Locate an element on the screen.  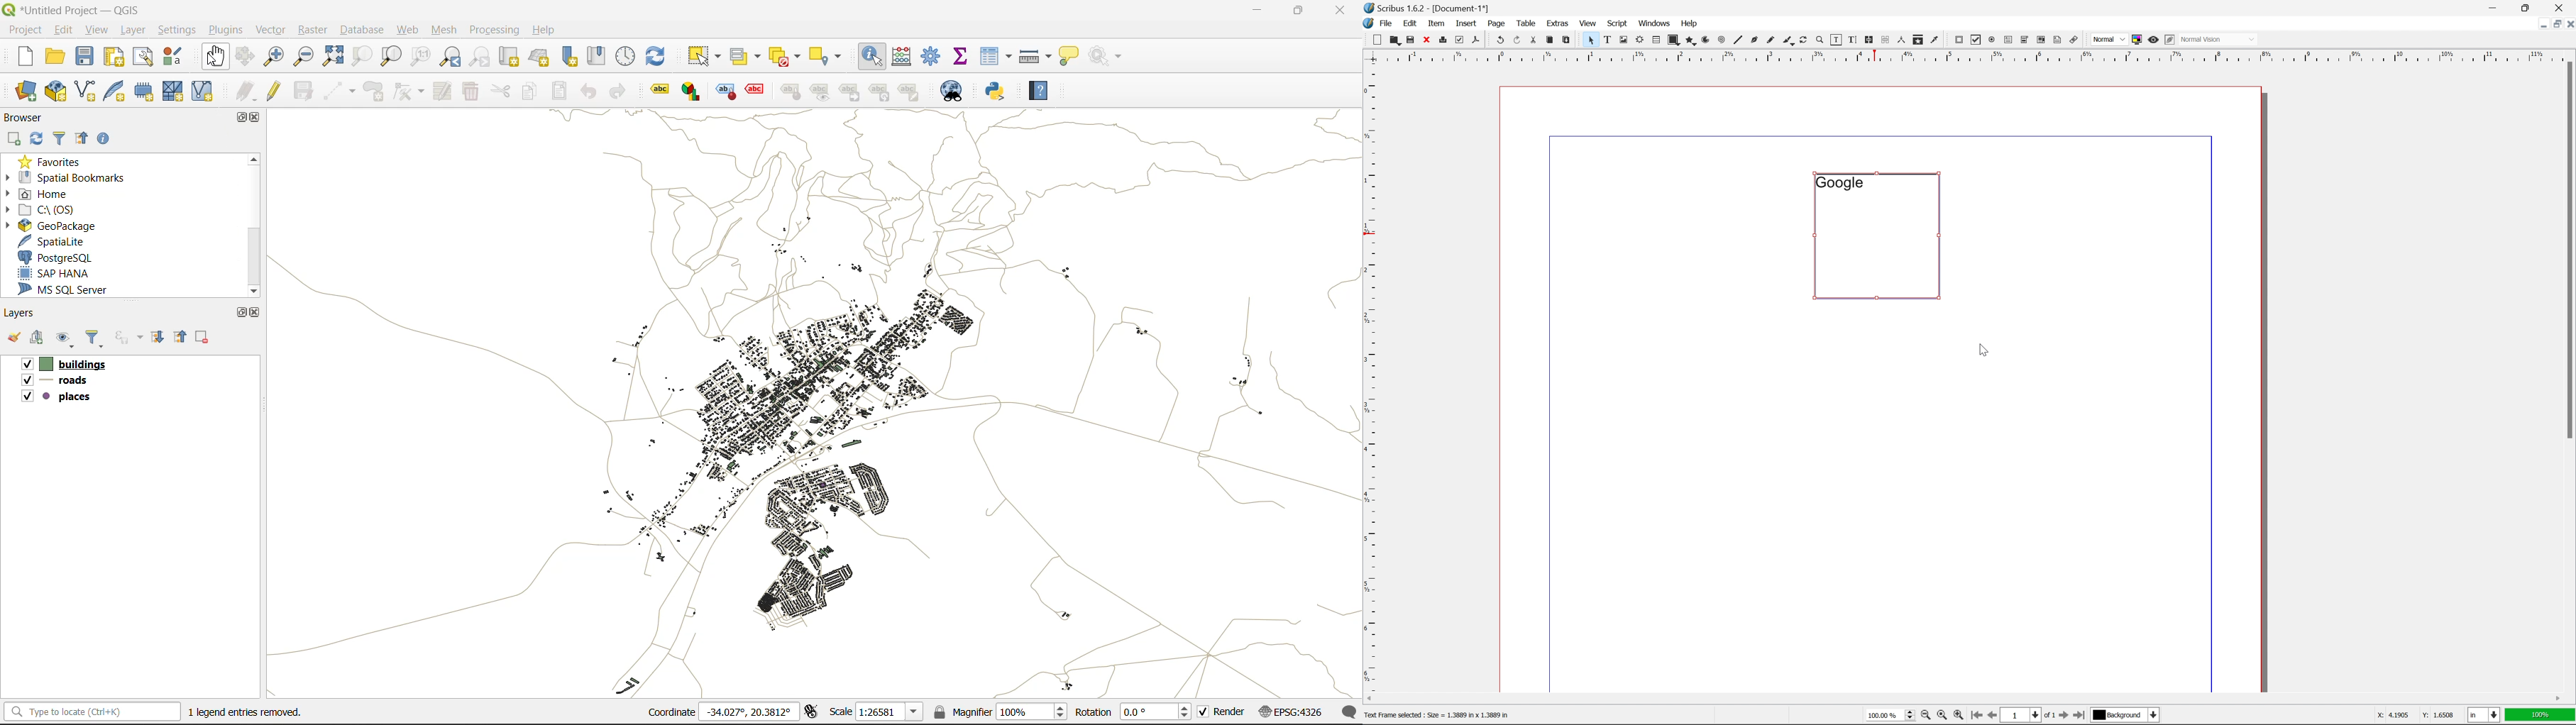
coordinates is located at coordinates (2409, 715).